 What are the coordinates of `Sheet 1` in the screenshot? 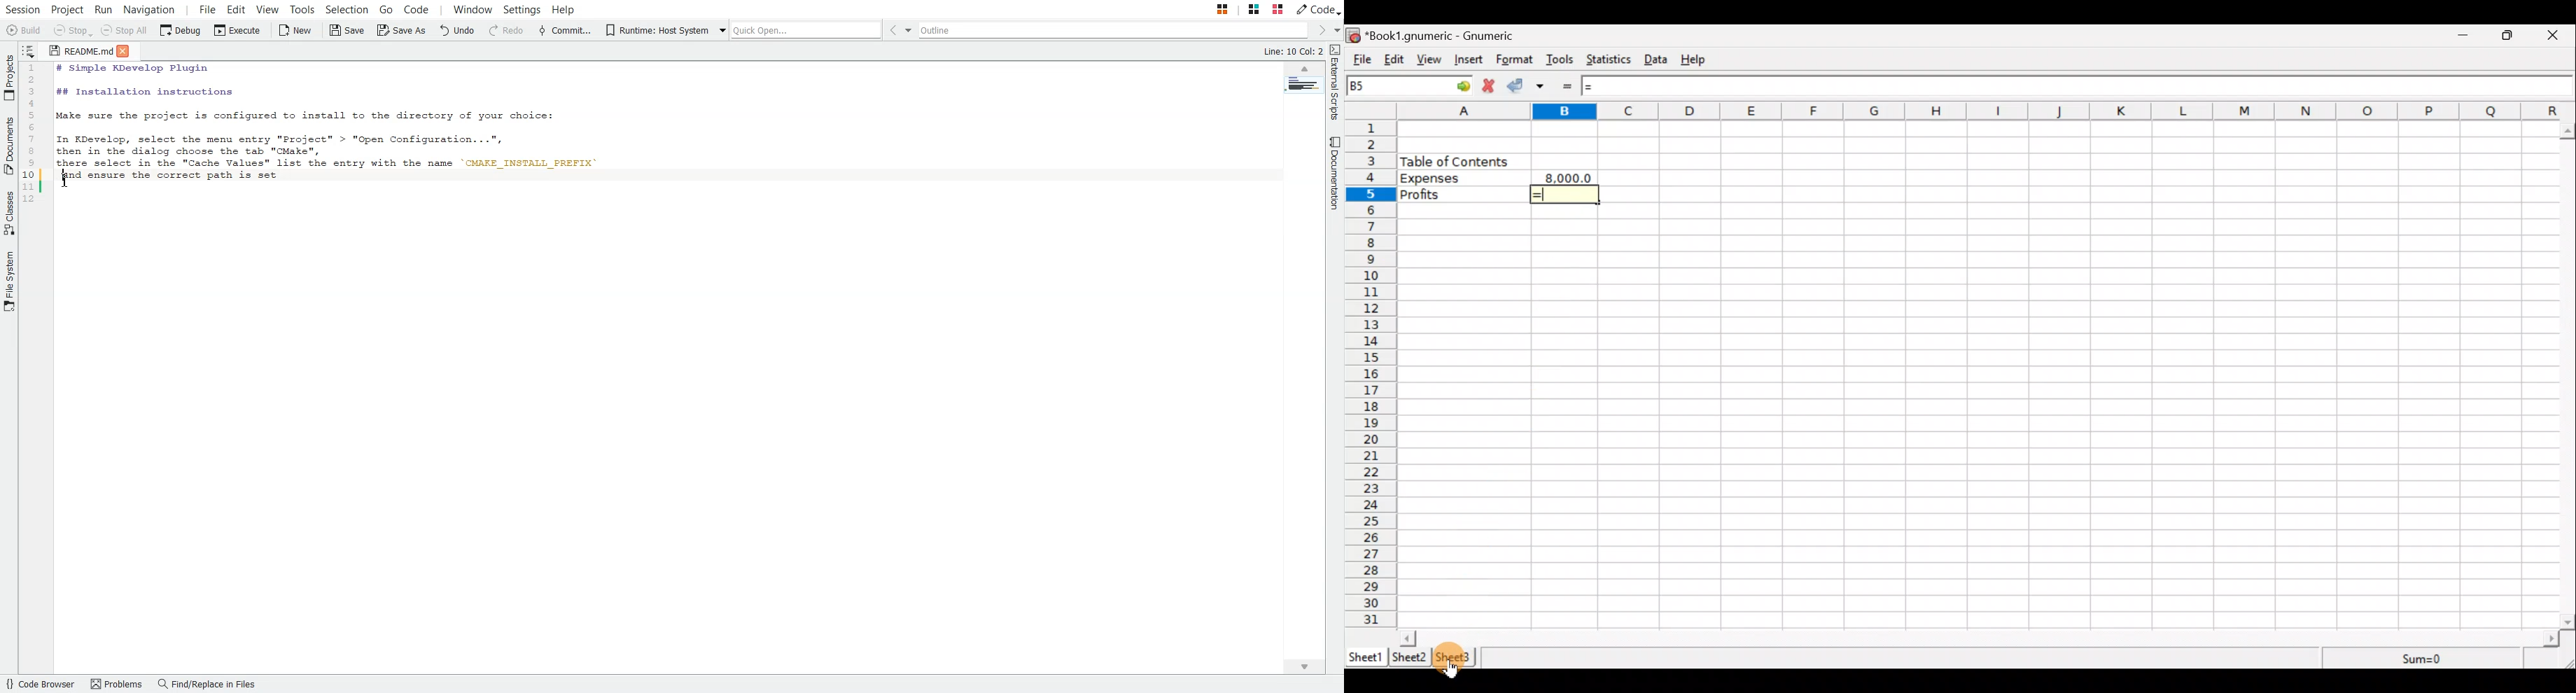 It's located at (1366, 656).